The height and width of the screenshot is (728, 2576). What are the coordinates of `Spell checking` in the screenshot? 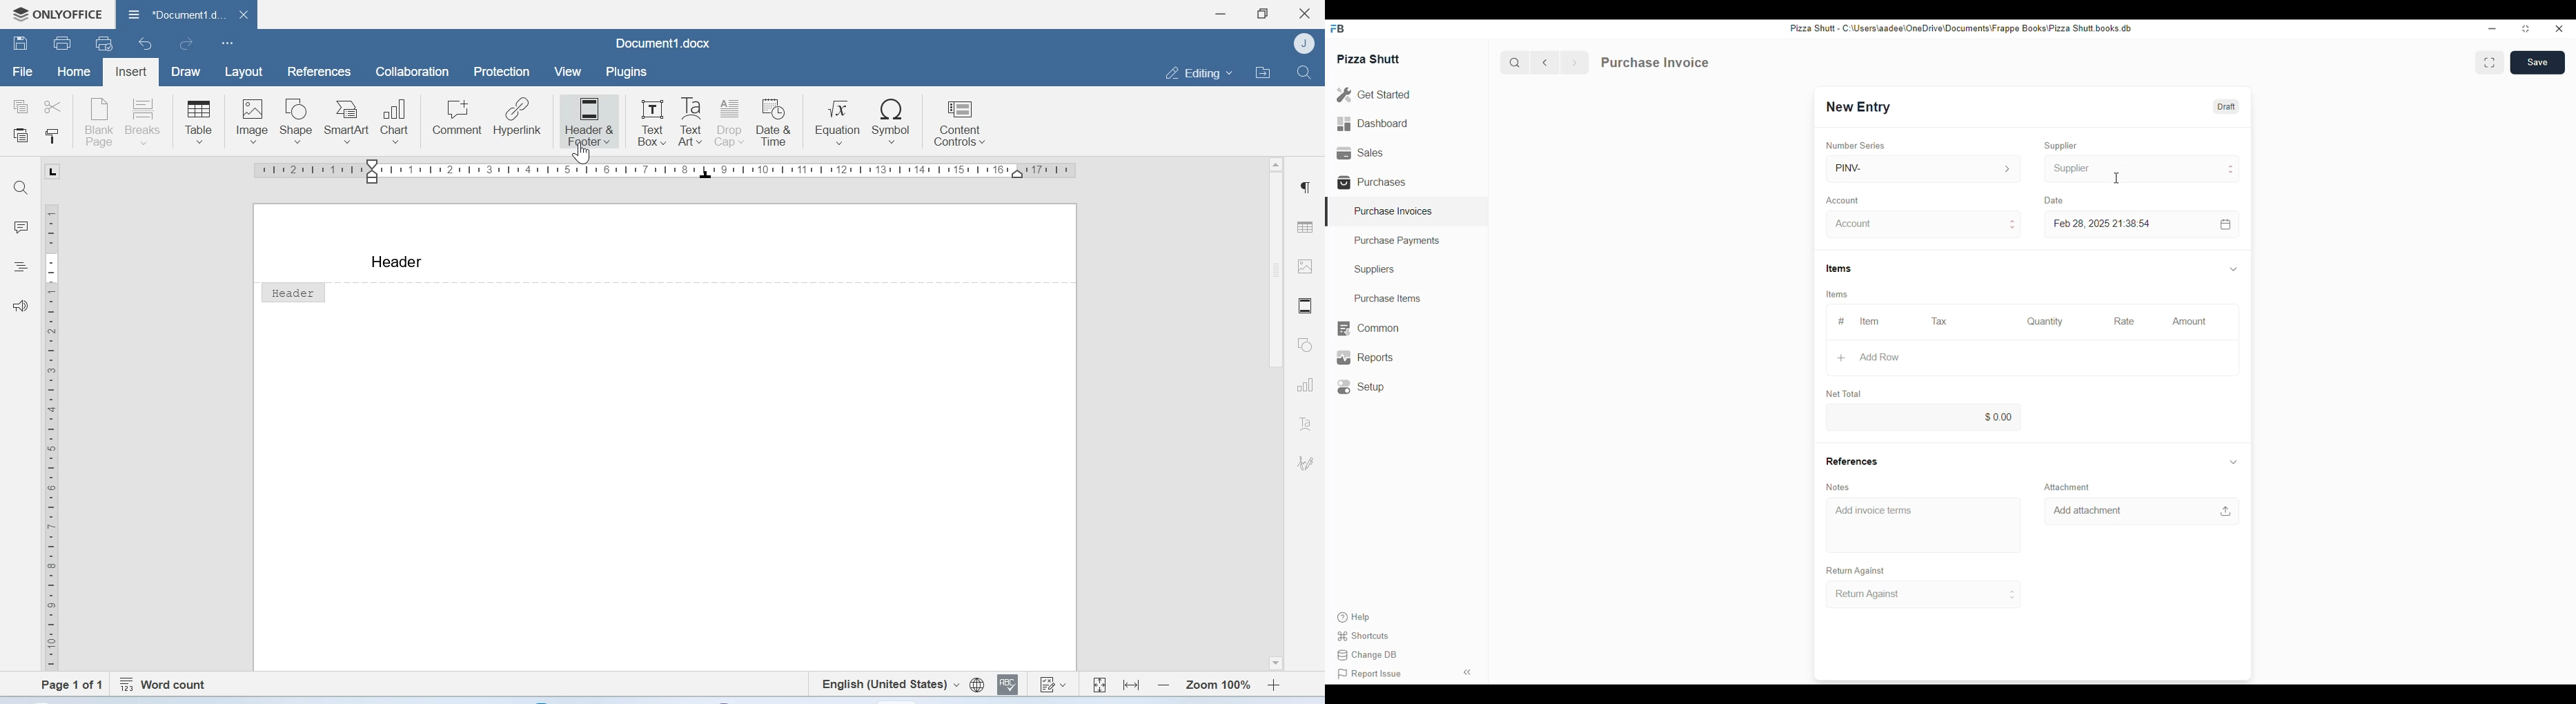 It's located at (1010, 685).